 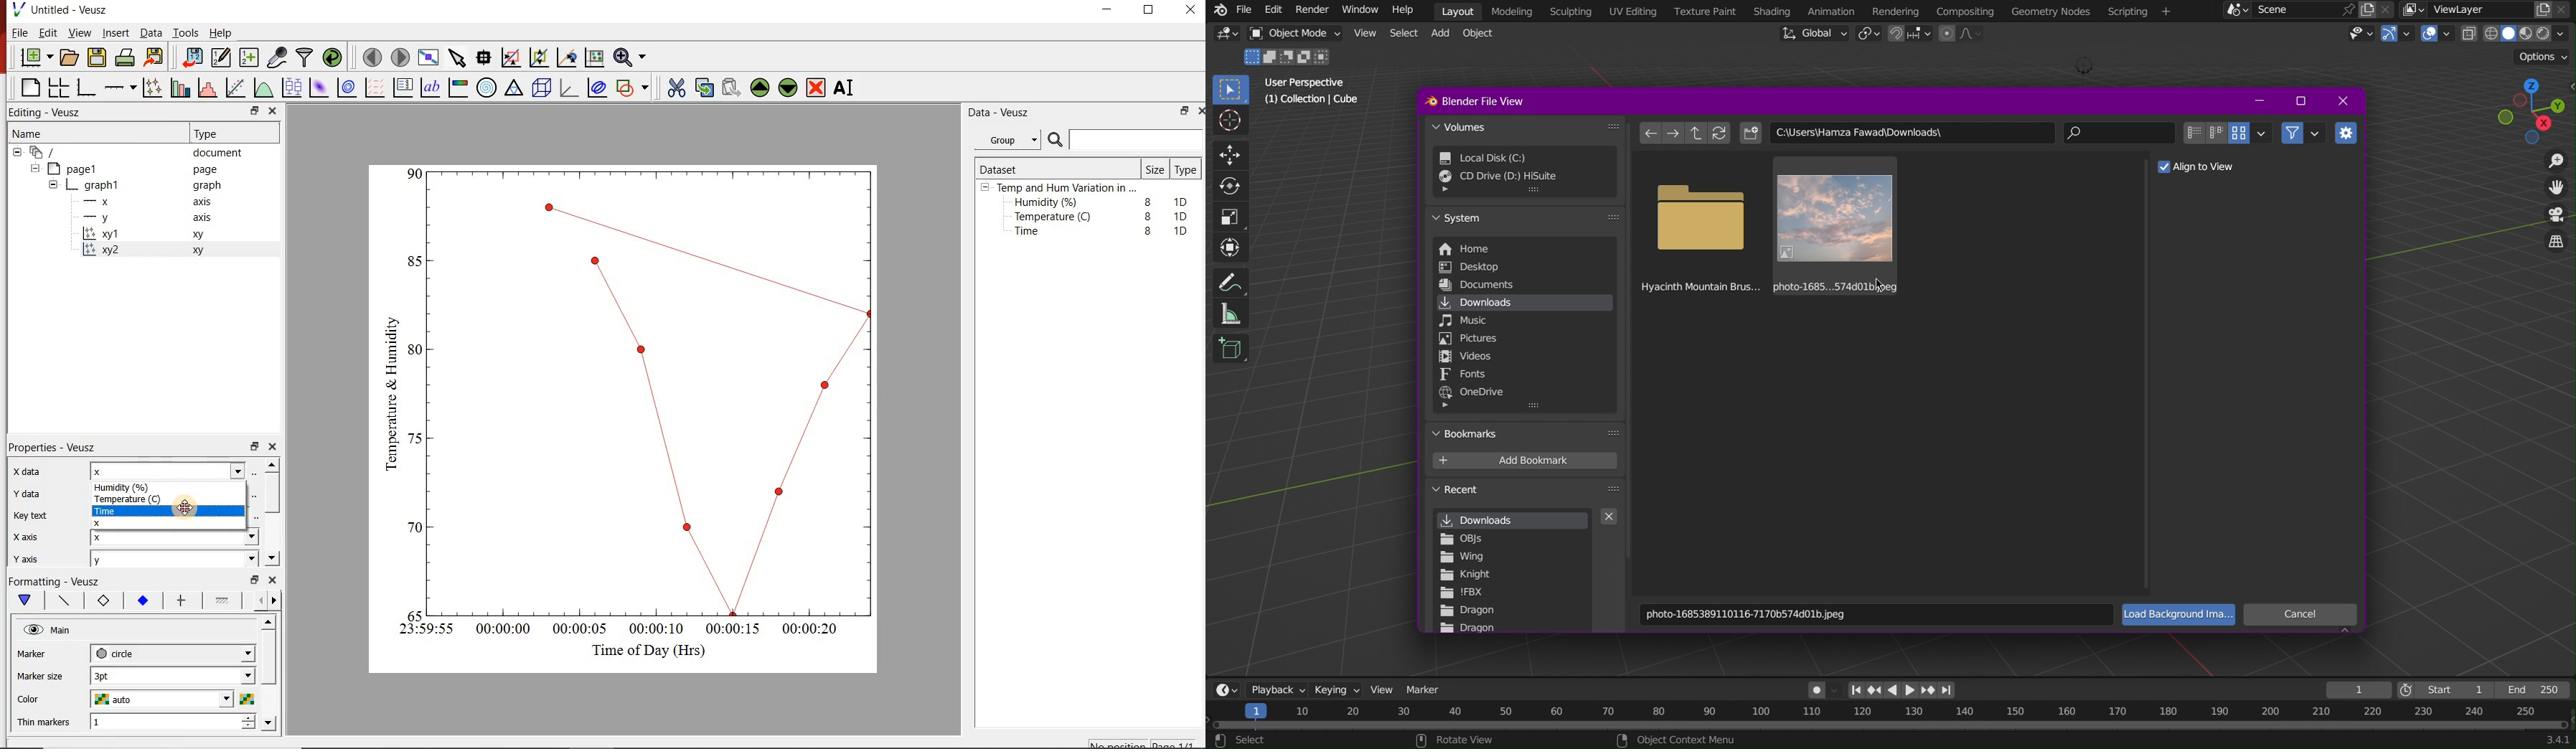 What do you see at coordinates (29, 86) in the screenshot?
I see `blank page` at bounding box center [29, 86].